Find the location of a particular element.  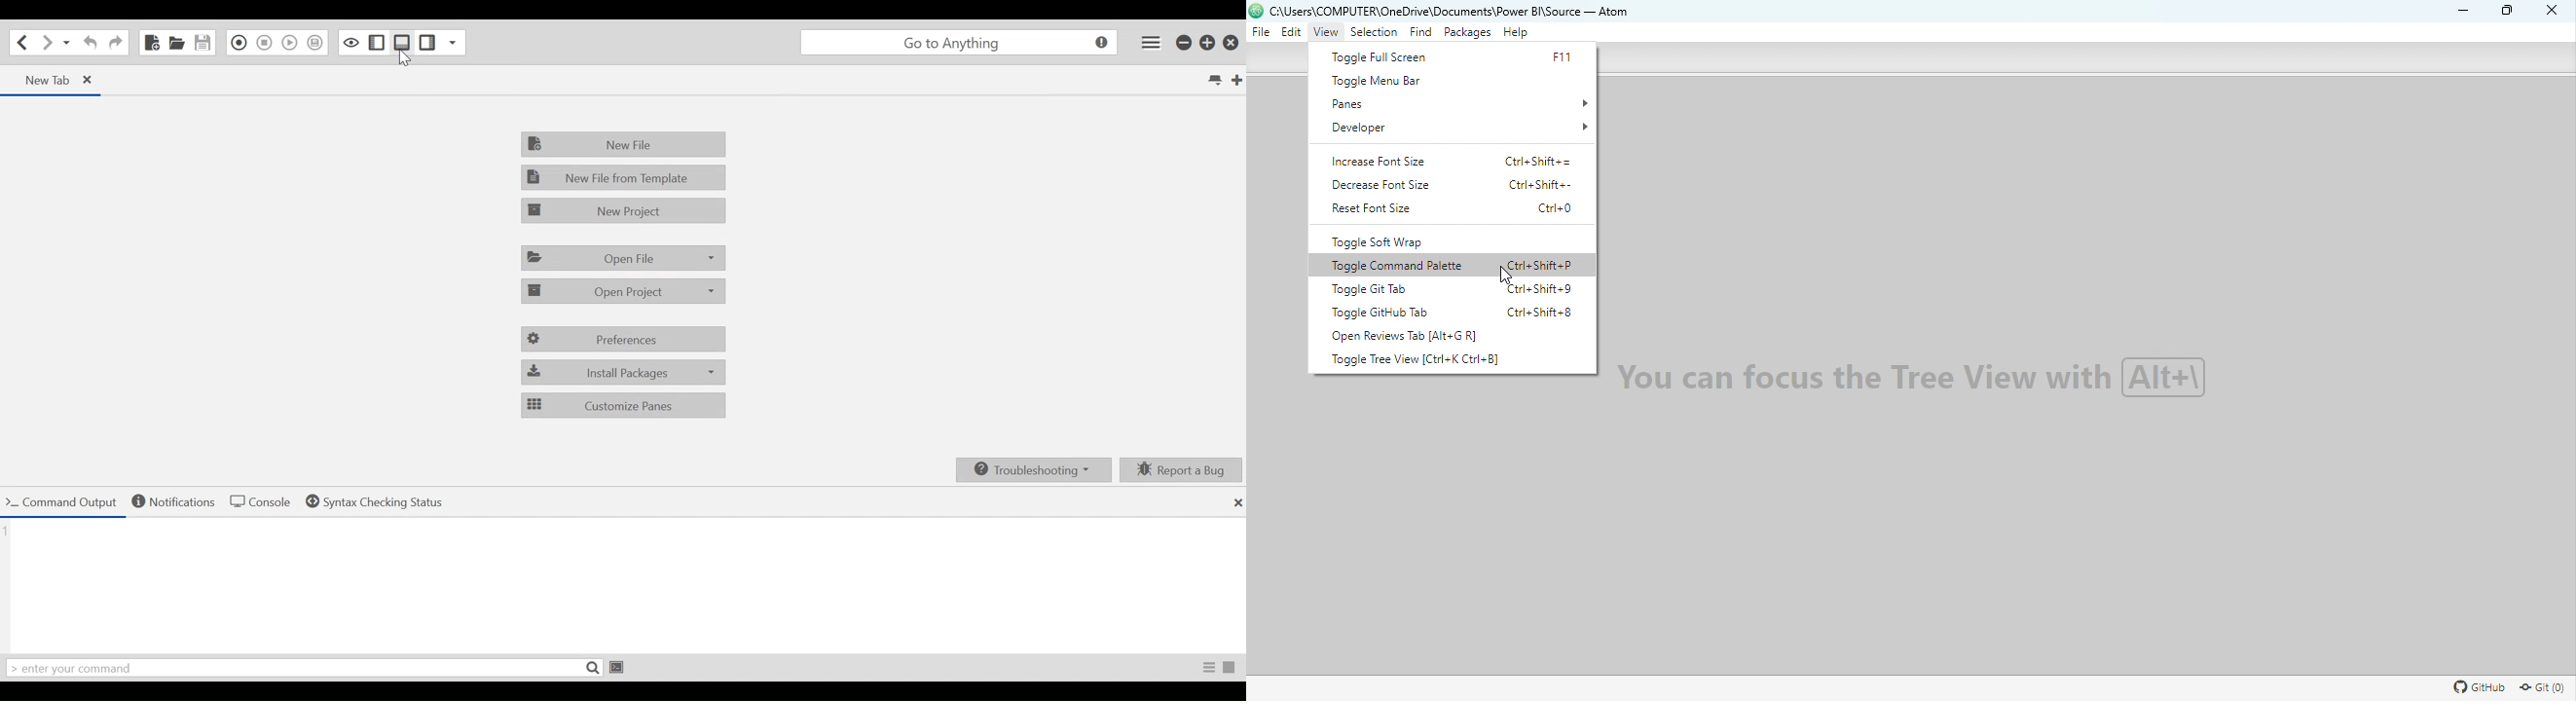

Toggle tree view is located at coordinates (1447, 361).